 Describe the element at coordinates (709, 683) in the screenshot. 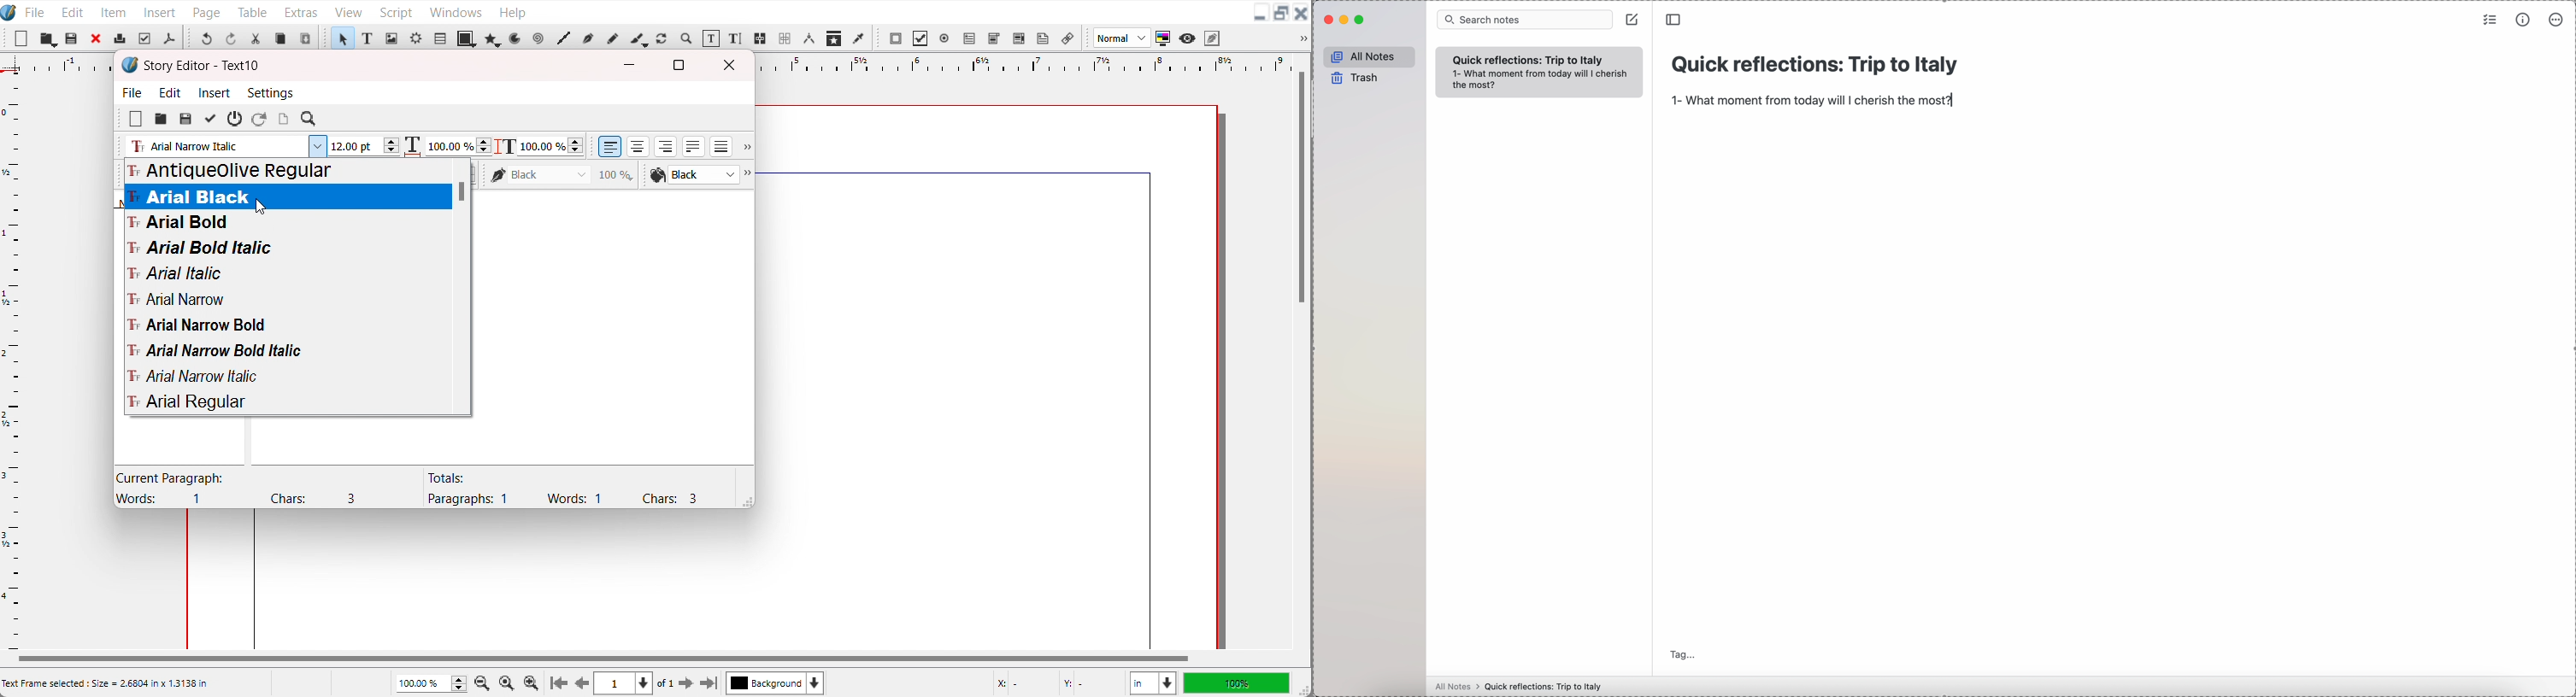

I see `Go to the last page` at that location.